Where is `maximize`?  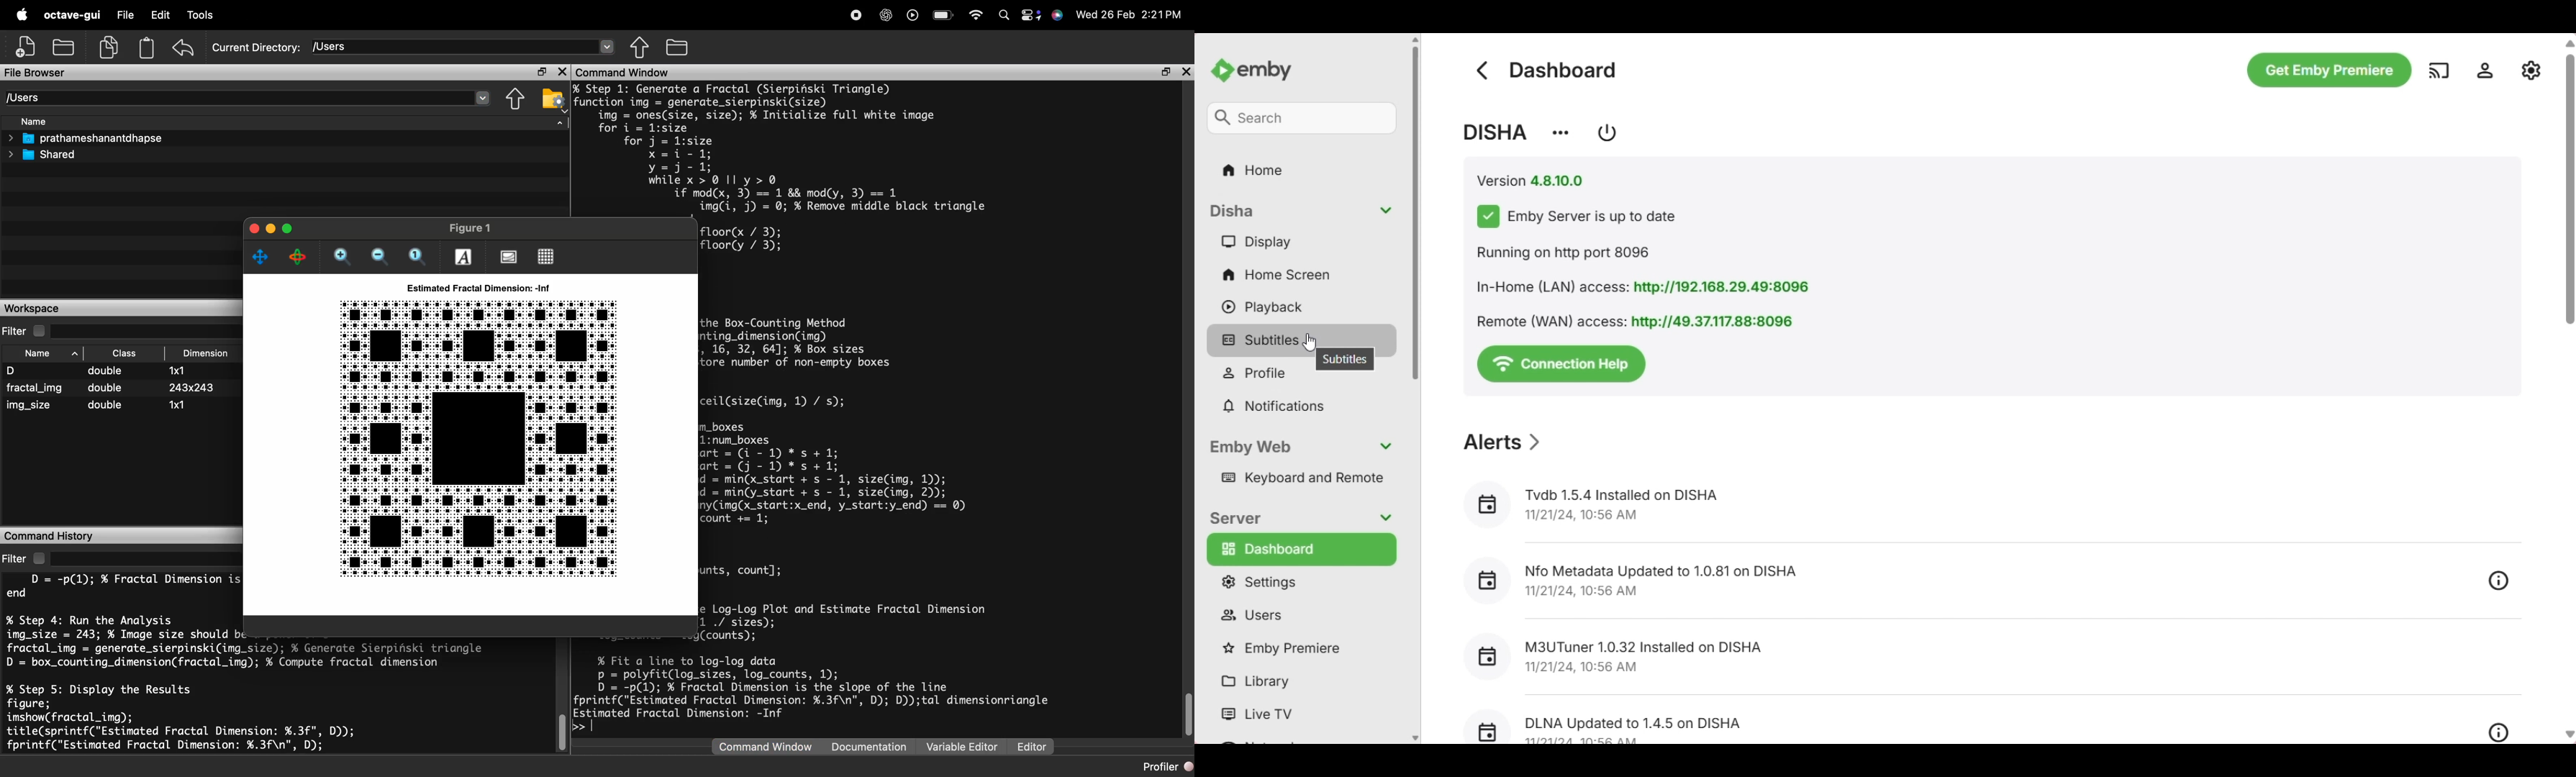
maximize is located at coordinates (273, 230).